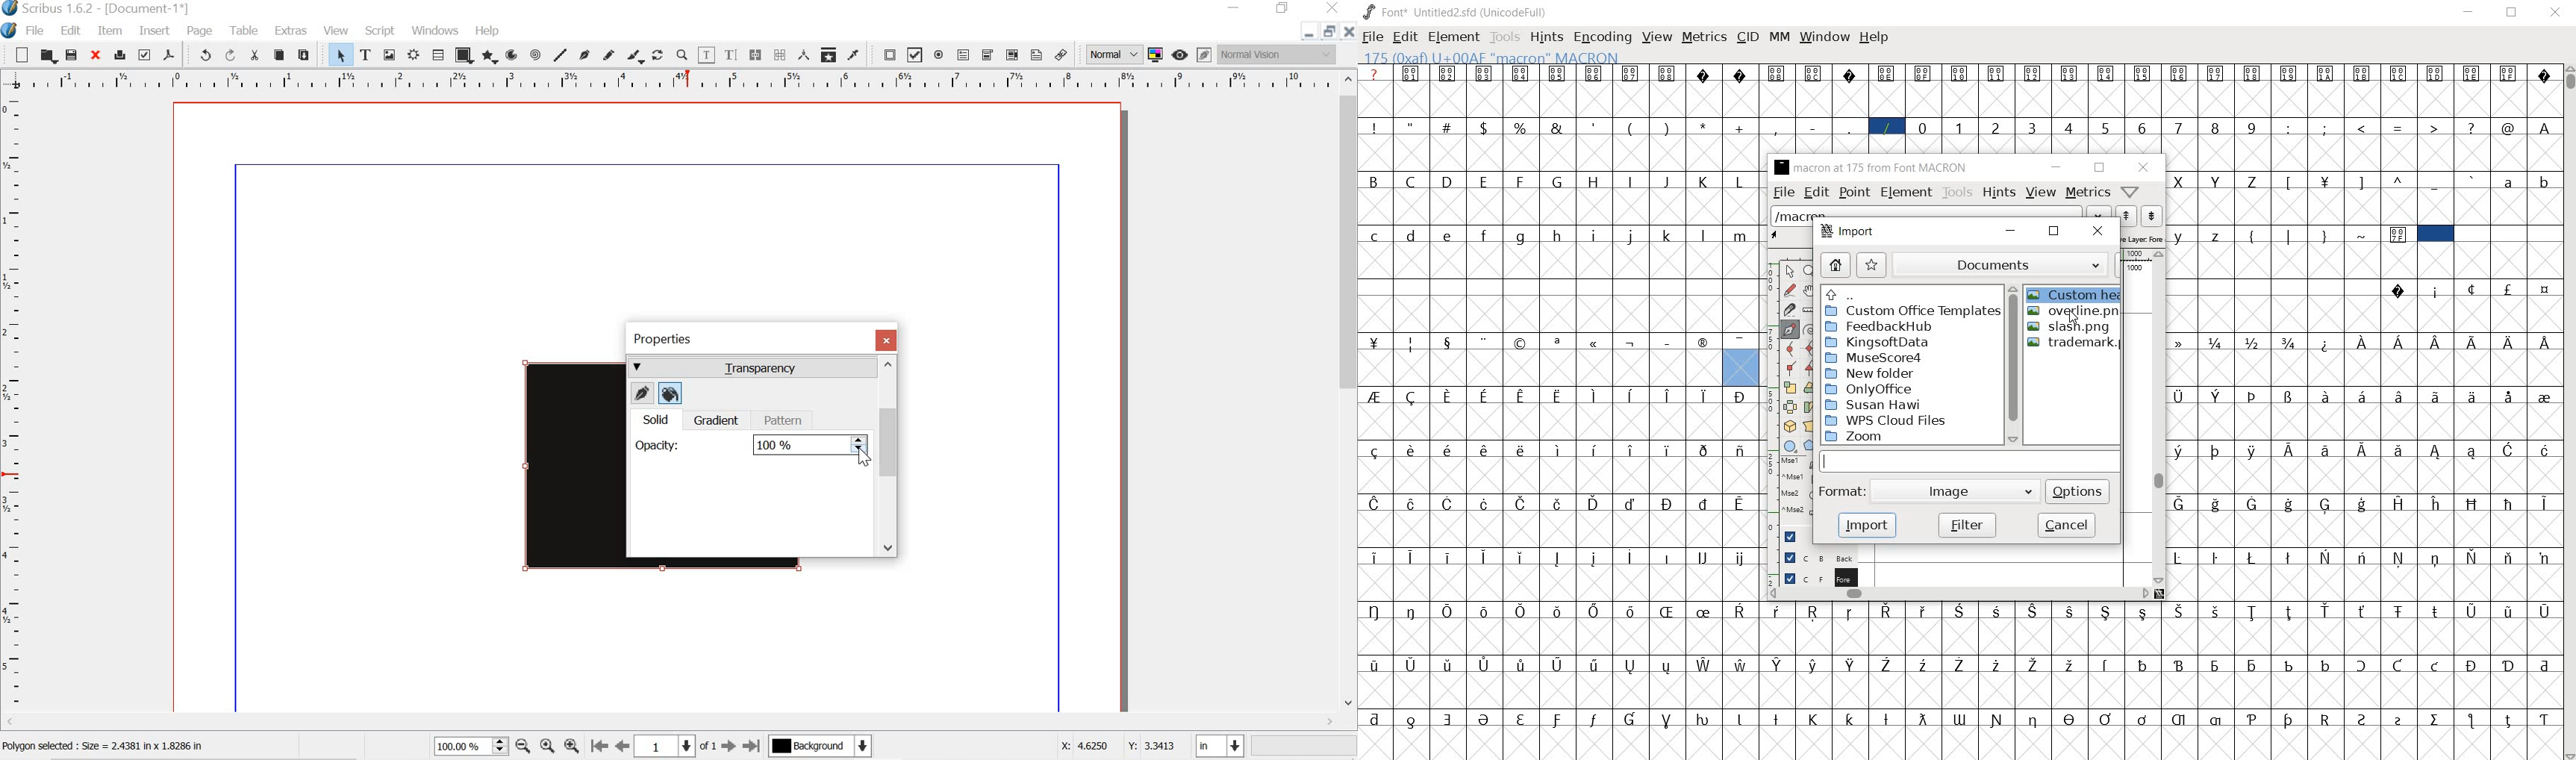 Image resolution: width=2576 pixels, height=784 pixels. I want to click on edit, so click(1405, 37).